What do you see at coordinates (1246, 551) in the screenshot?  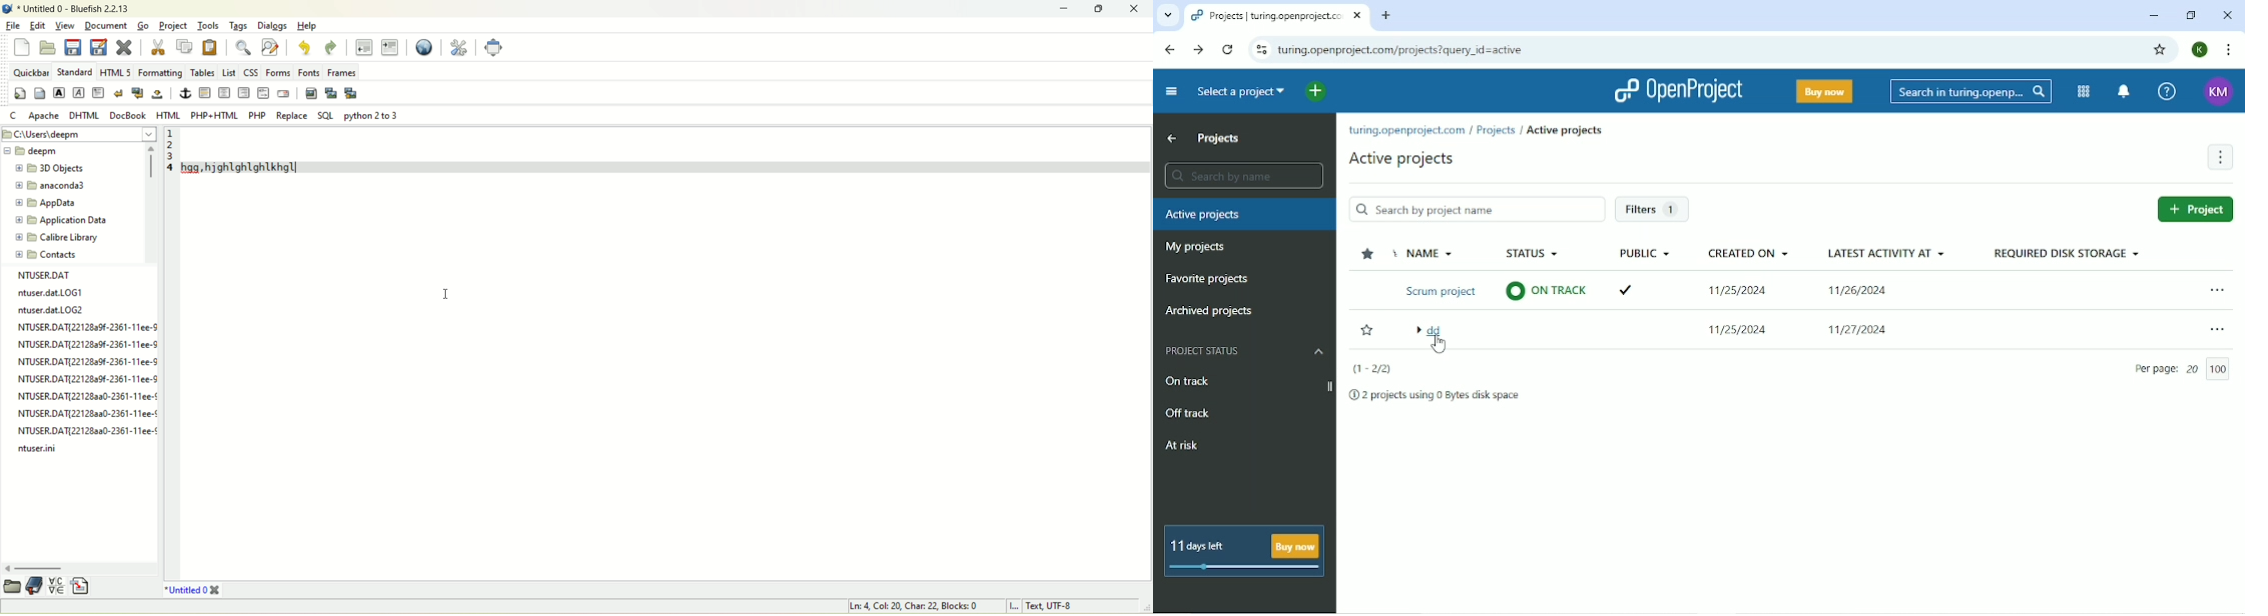 I see `11 days left Buy now` at bounding box center [1246, 551].